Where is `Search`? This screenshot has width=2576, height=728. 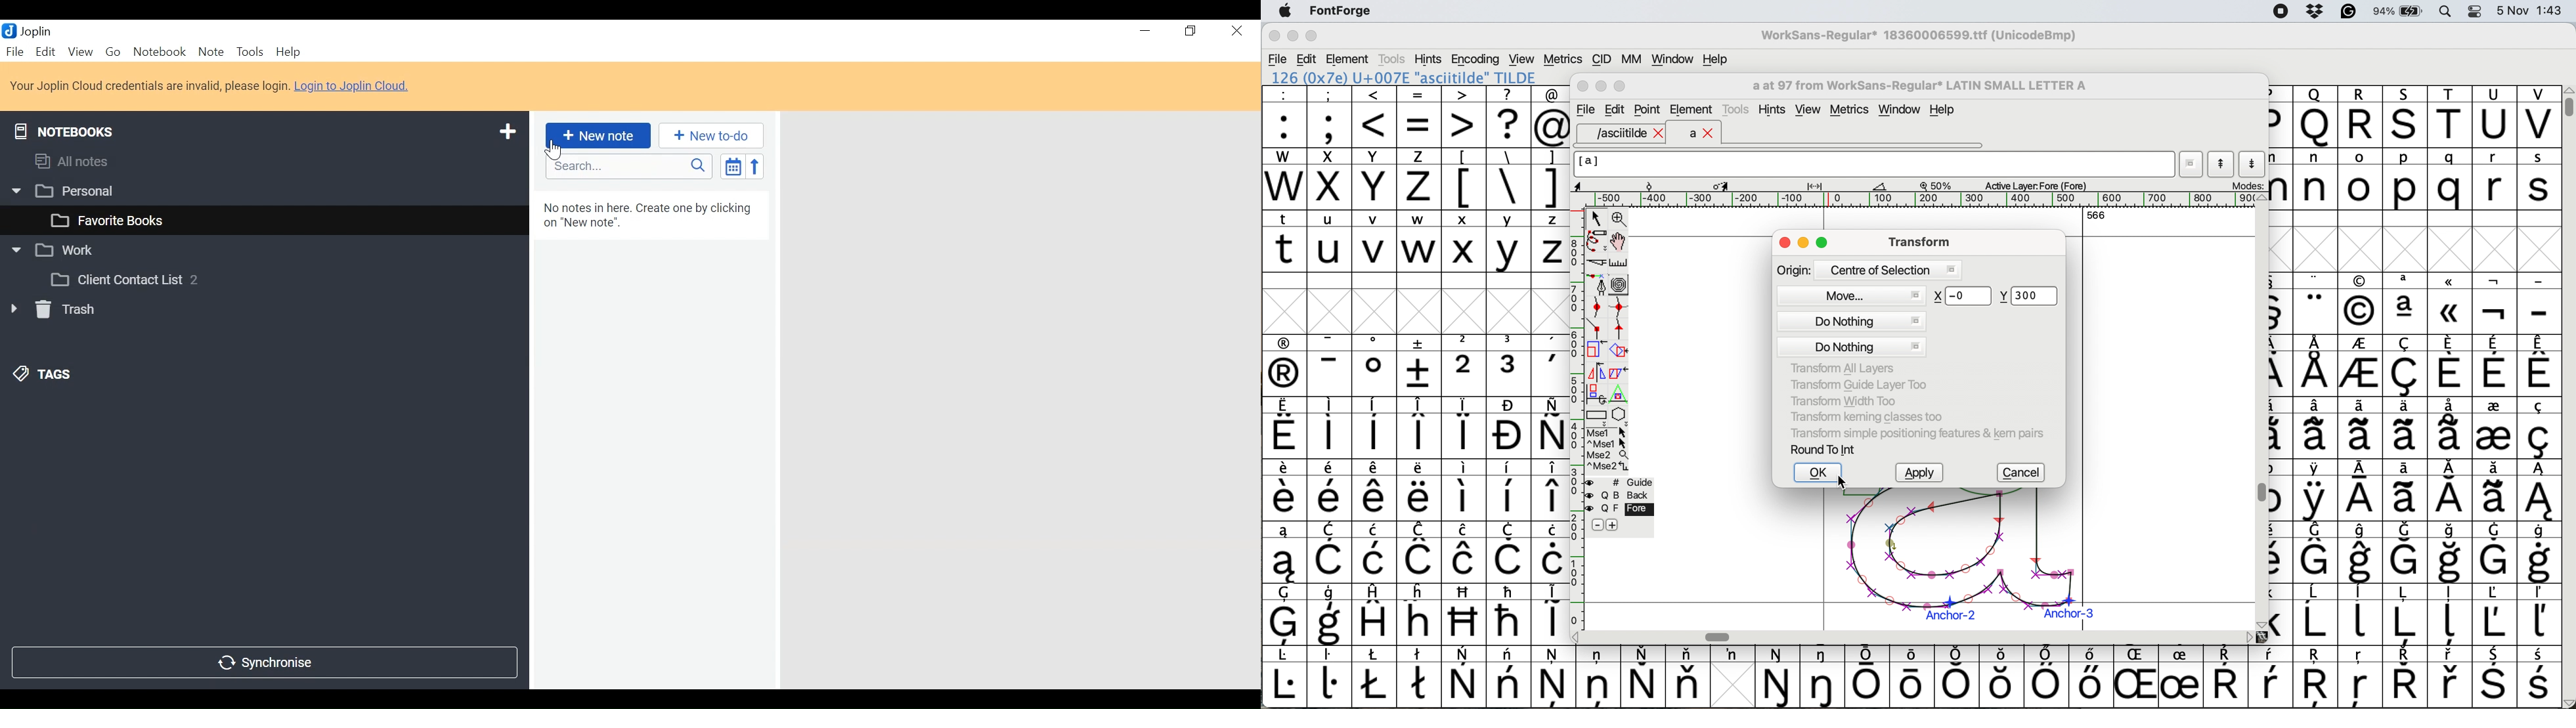 Search is located at coordinates (630, 167).